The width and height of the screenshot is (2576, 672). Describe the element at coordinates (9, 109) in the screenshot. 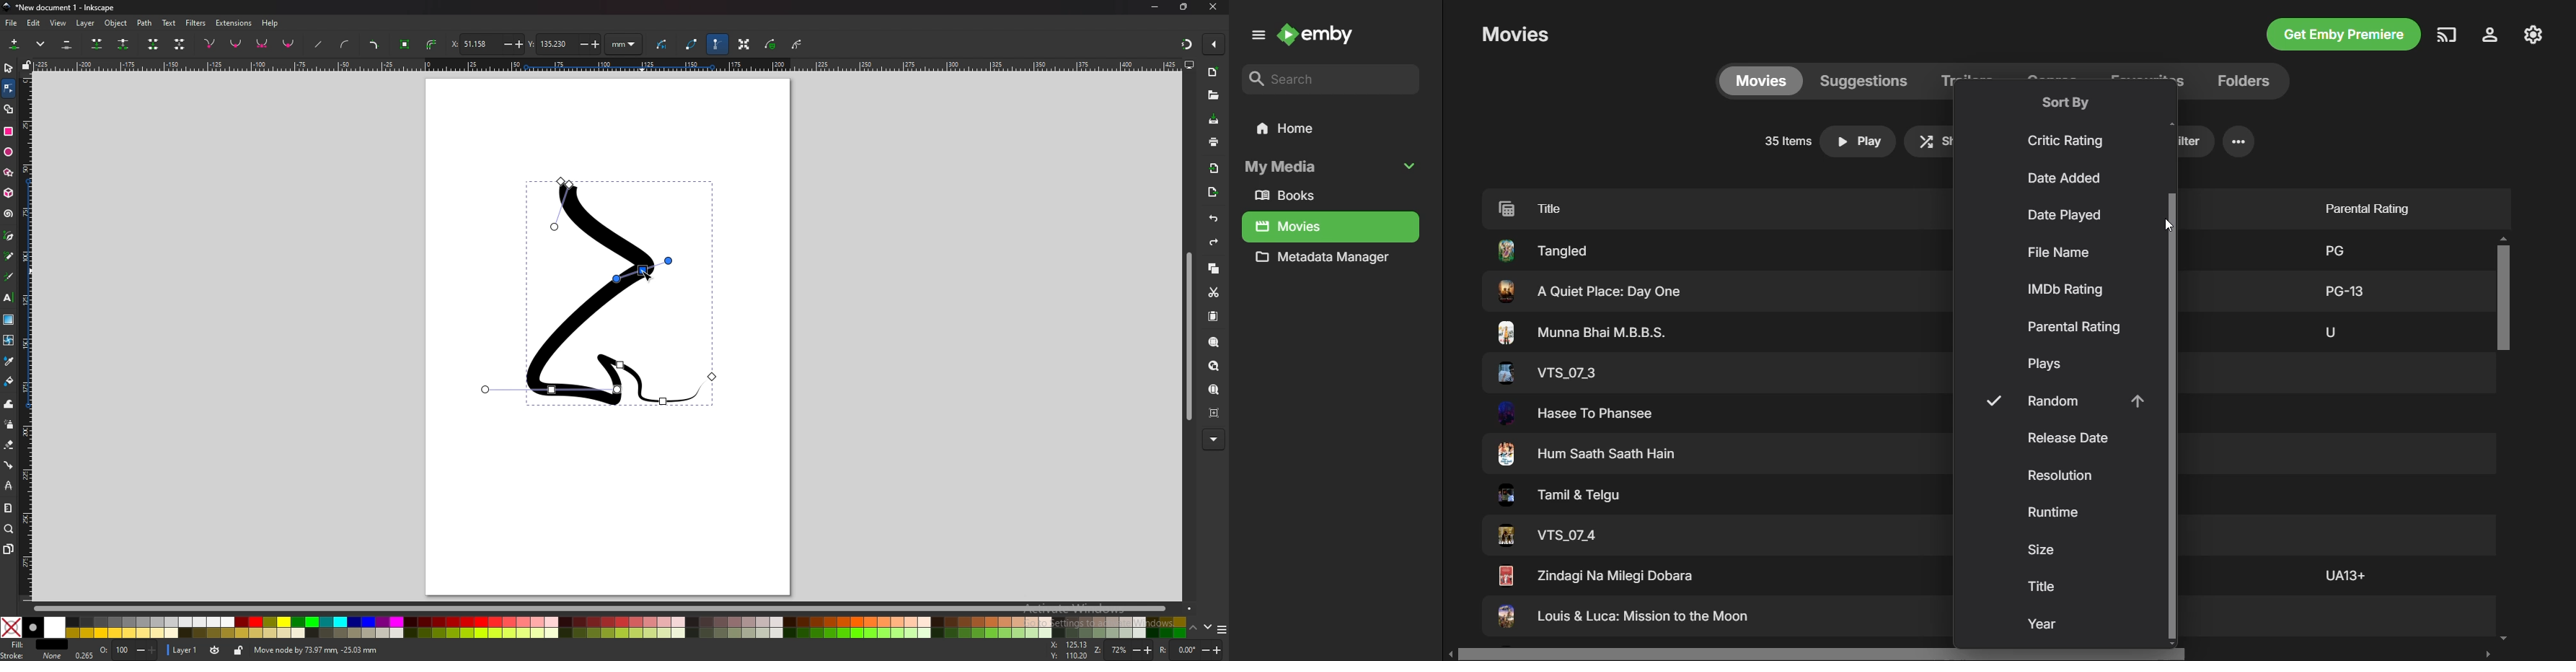

I see `shape builder` at that location.